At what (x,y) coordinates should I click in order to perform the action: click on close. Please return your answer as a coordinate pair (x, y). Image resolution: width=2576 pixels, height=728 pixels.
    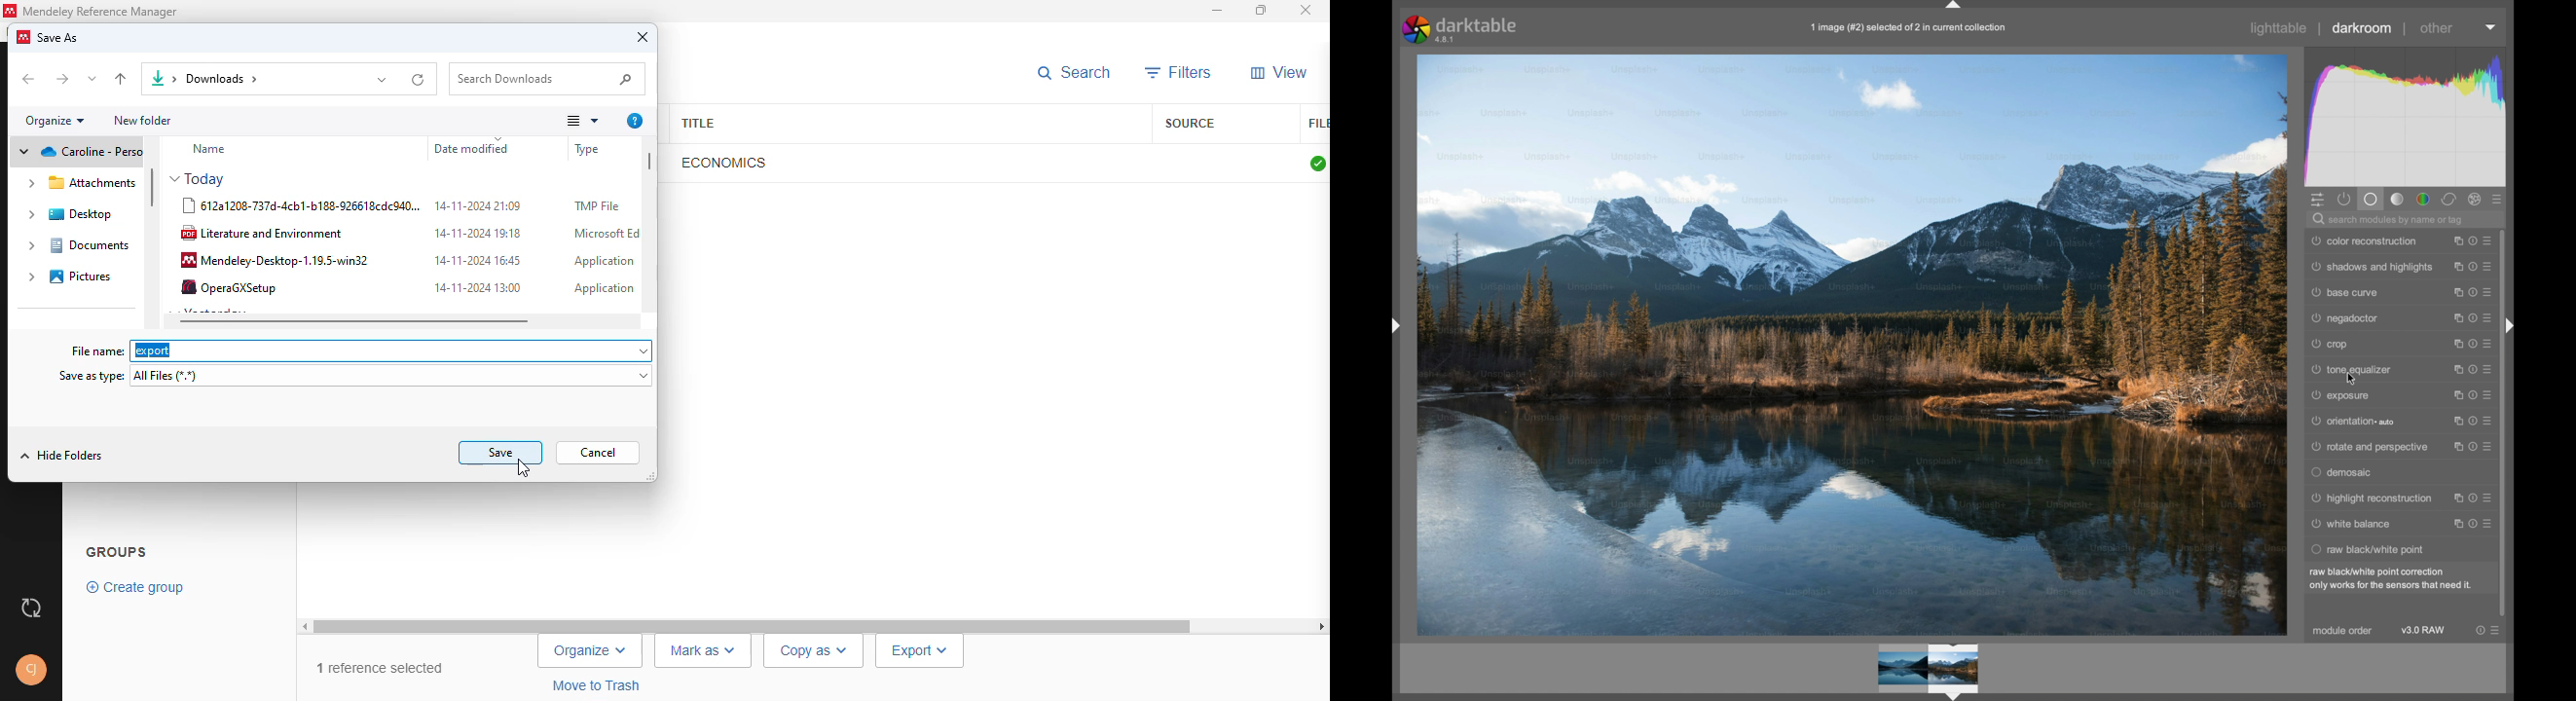
    Looking at the image, I should click on (1307, 11).